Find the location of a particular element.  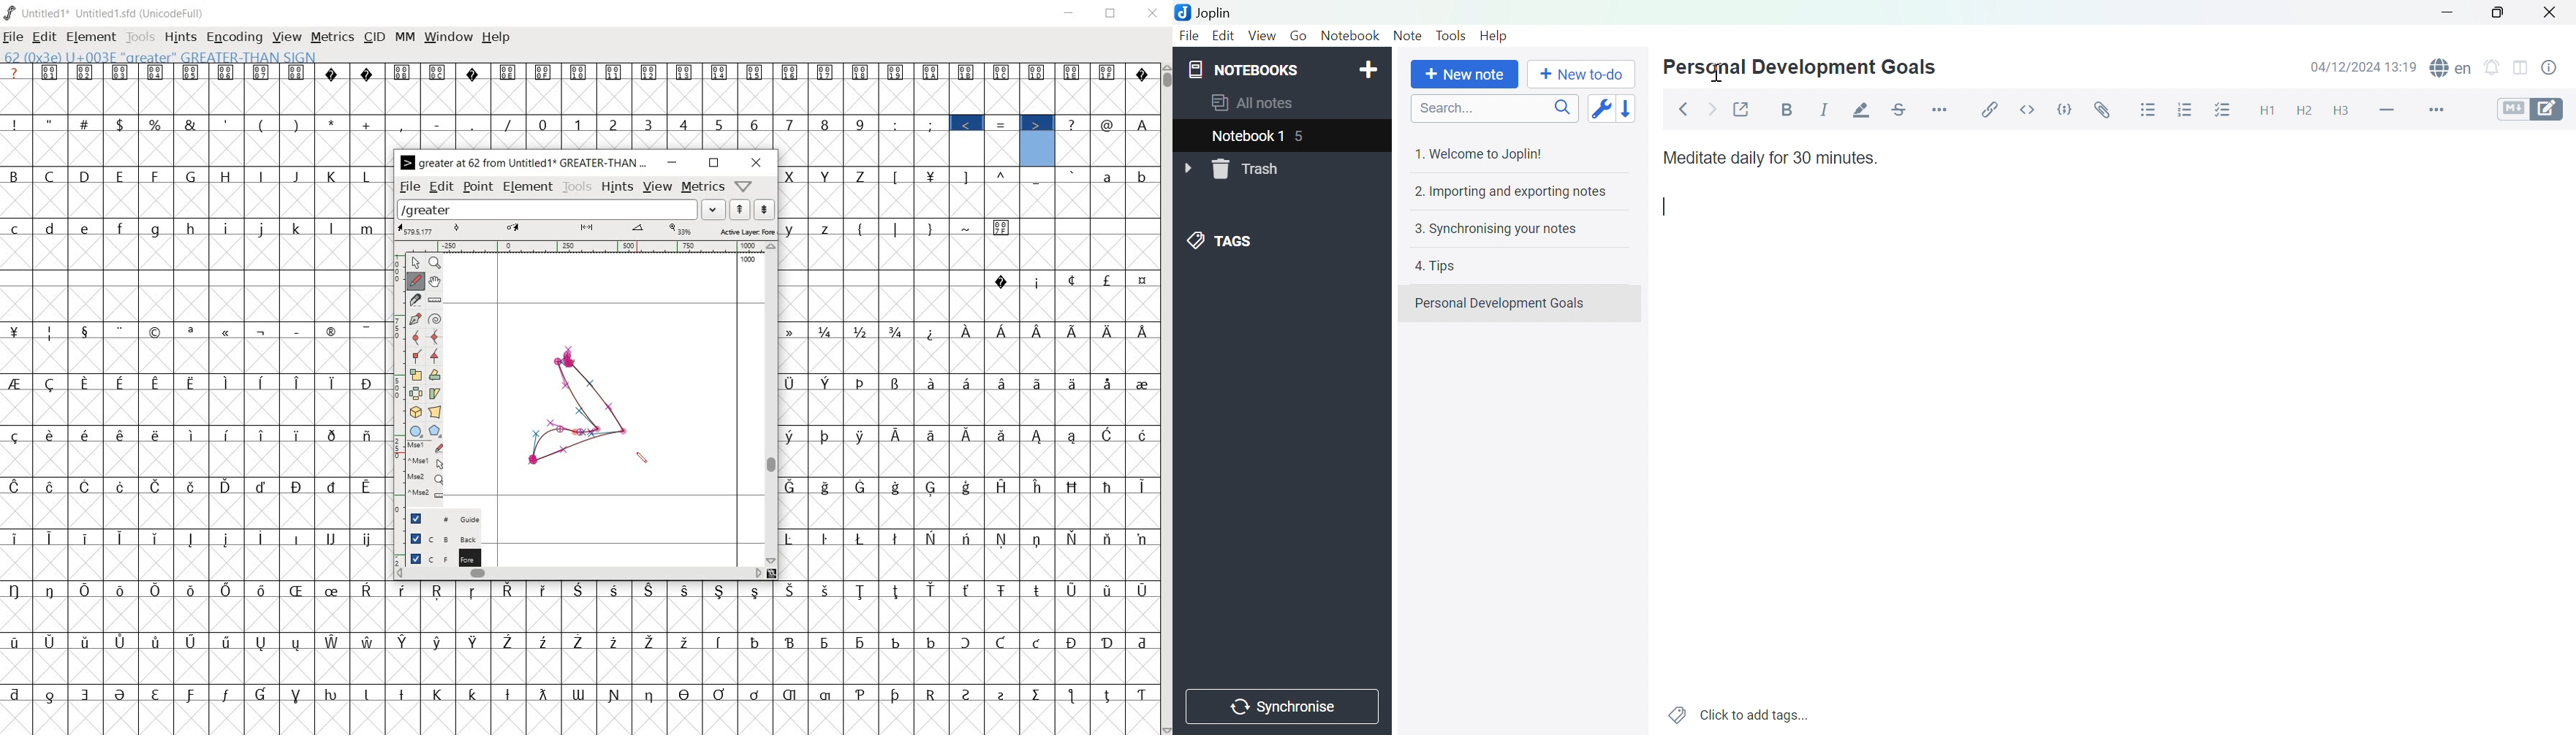

Click to add tags... is located at coordinates (1739, 714).